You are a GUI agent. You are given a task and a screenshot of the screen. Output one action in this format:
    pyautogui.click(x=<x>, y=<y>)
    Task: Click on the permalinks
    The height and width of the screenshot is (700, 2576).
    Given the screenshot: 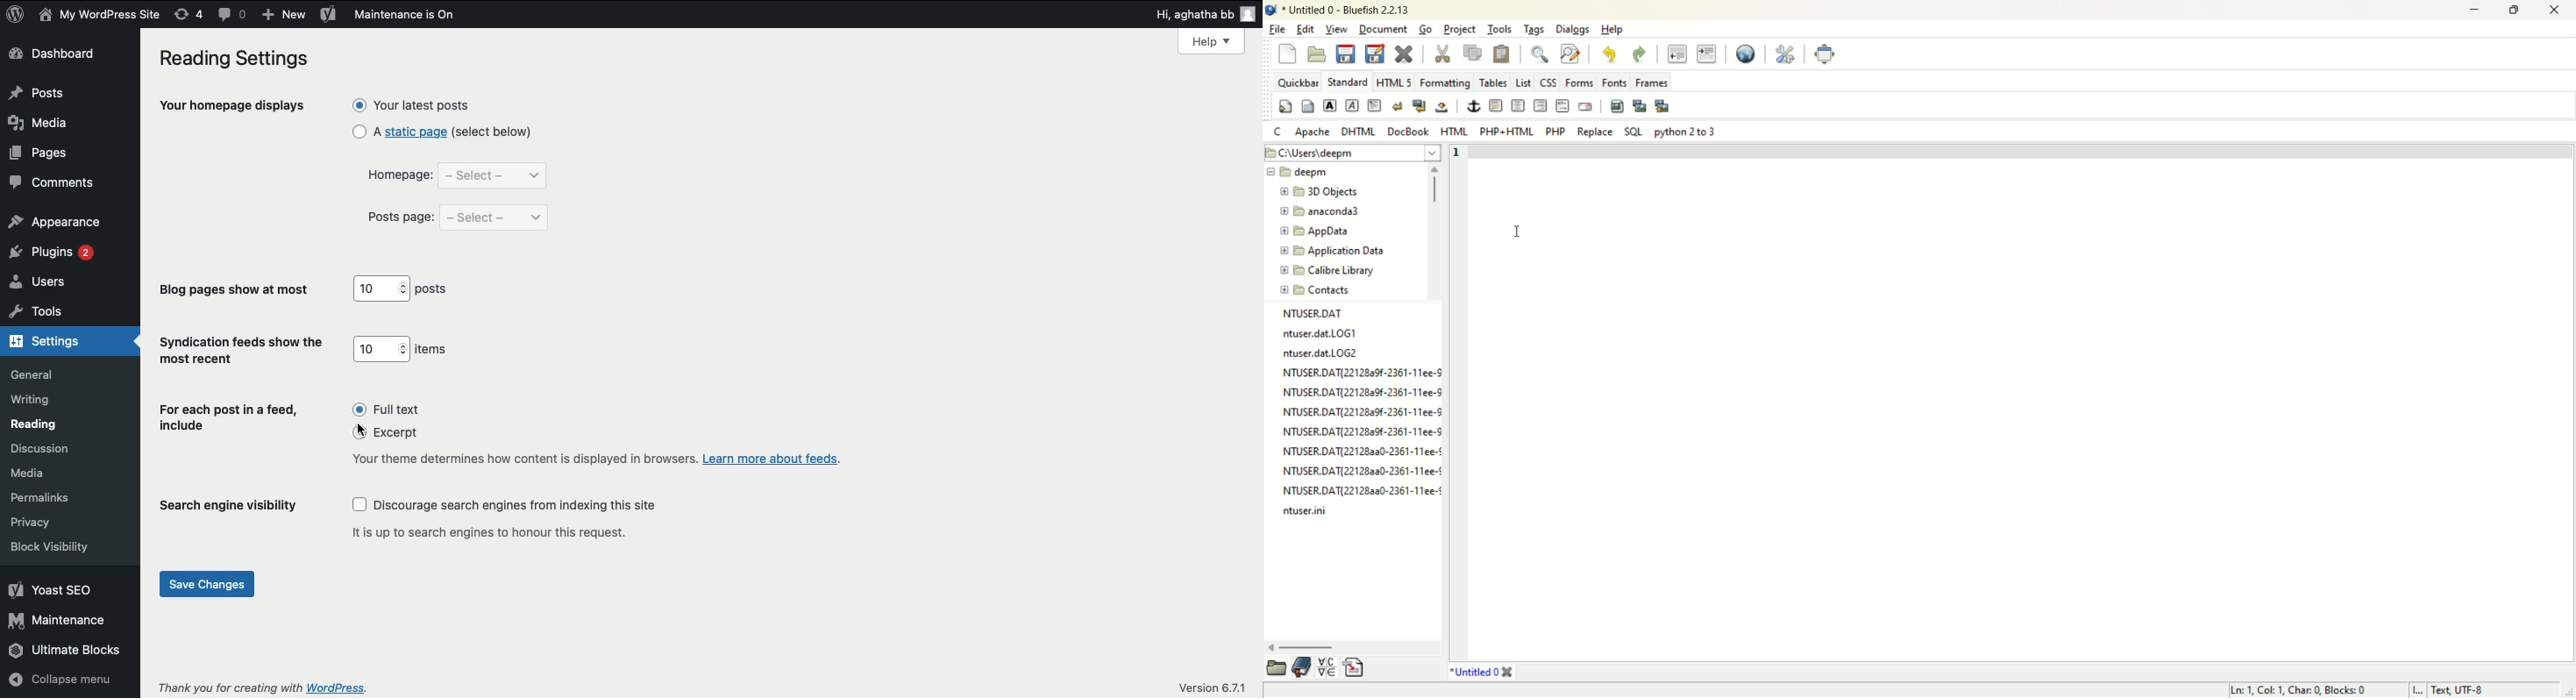 What is the action you would take?
    pyautogui.click(x=38, y=499)
    